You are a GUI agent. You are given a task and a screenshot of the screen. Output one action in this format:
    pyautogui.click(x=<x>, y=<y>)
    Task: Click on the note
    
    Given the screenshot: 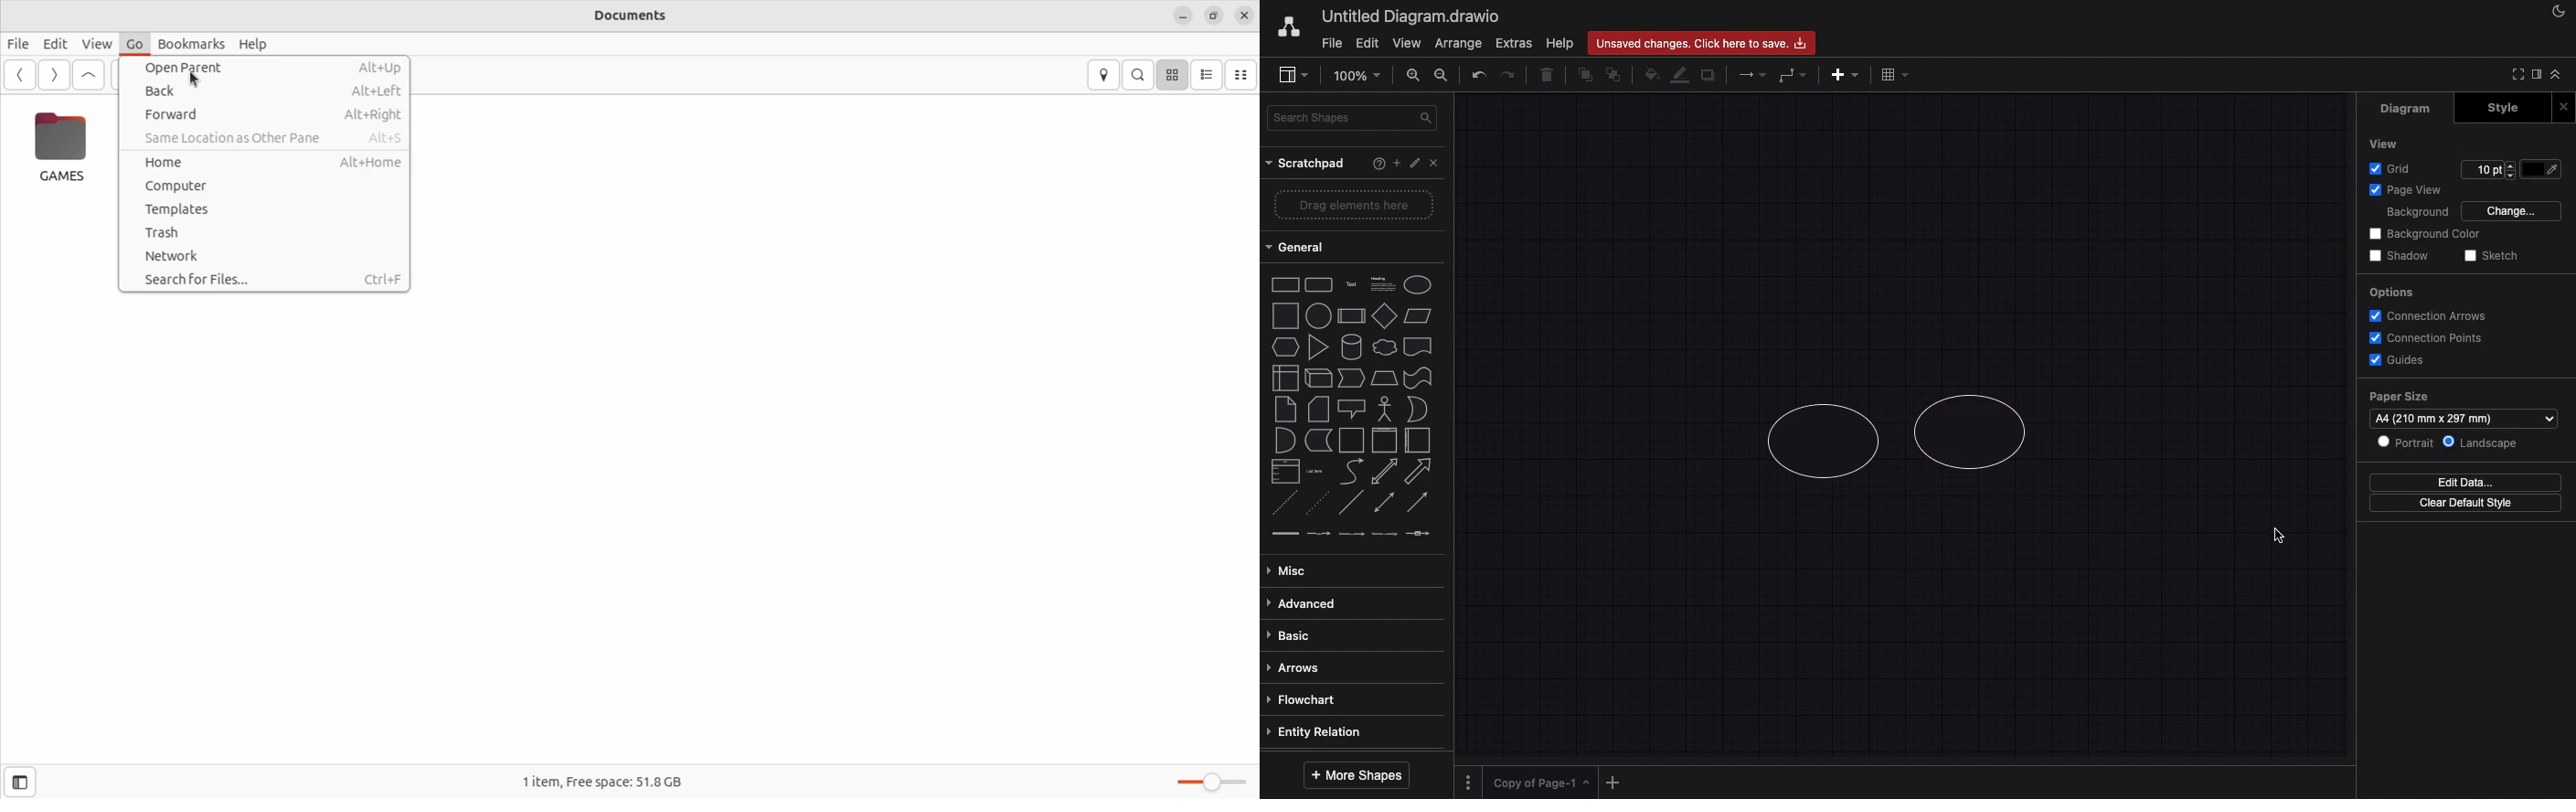 What is the action you would take?
    pyautogui.click(x=1287, y=409)
    